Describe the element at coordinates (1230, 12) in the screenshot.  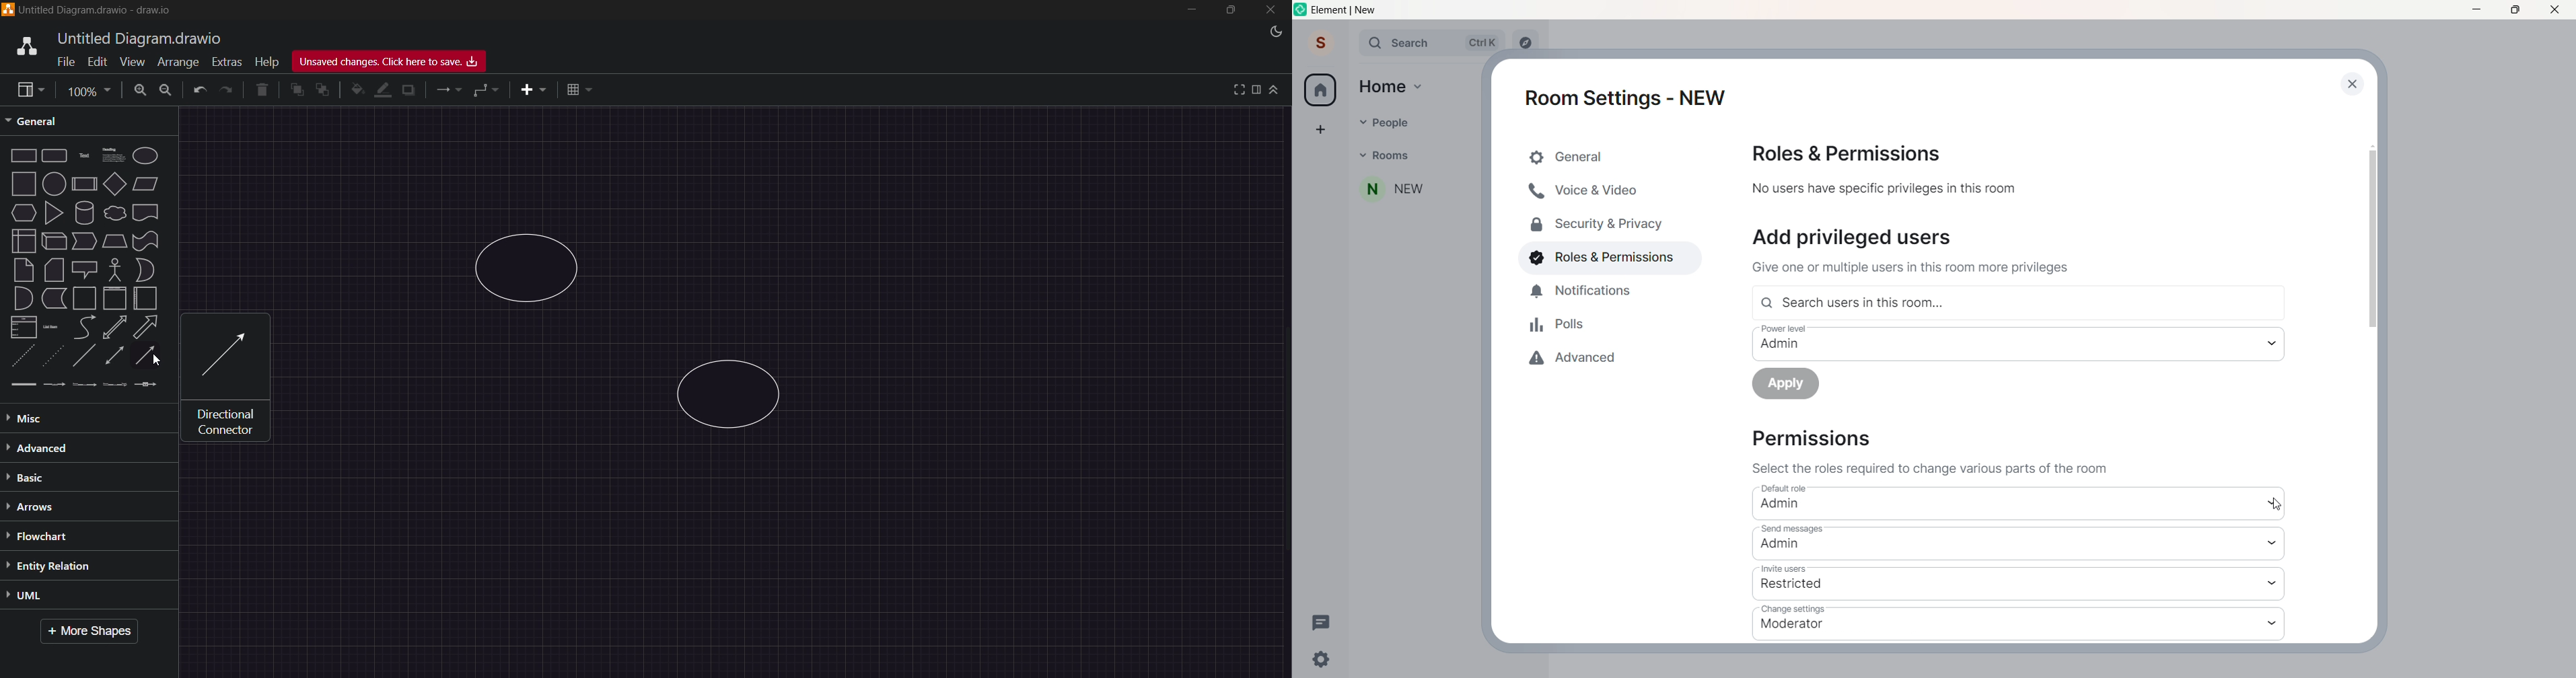
I see `Maximize` at that location.